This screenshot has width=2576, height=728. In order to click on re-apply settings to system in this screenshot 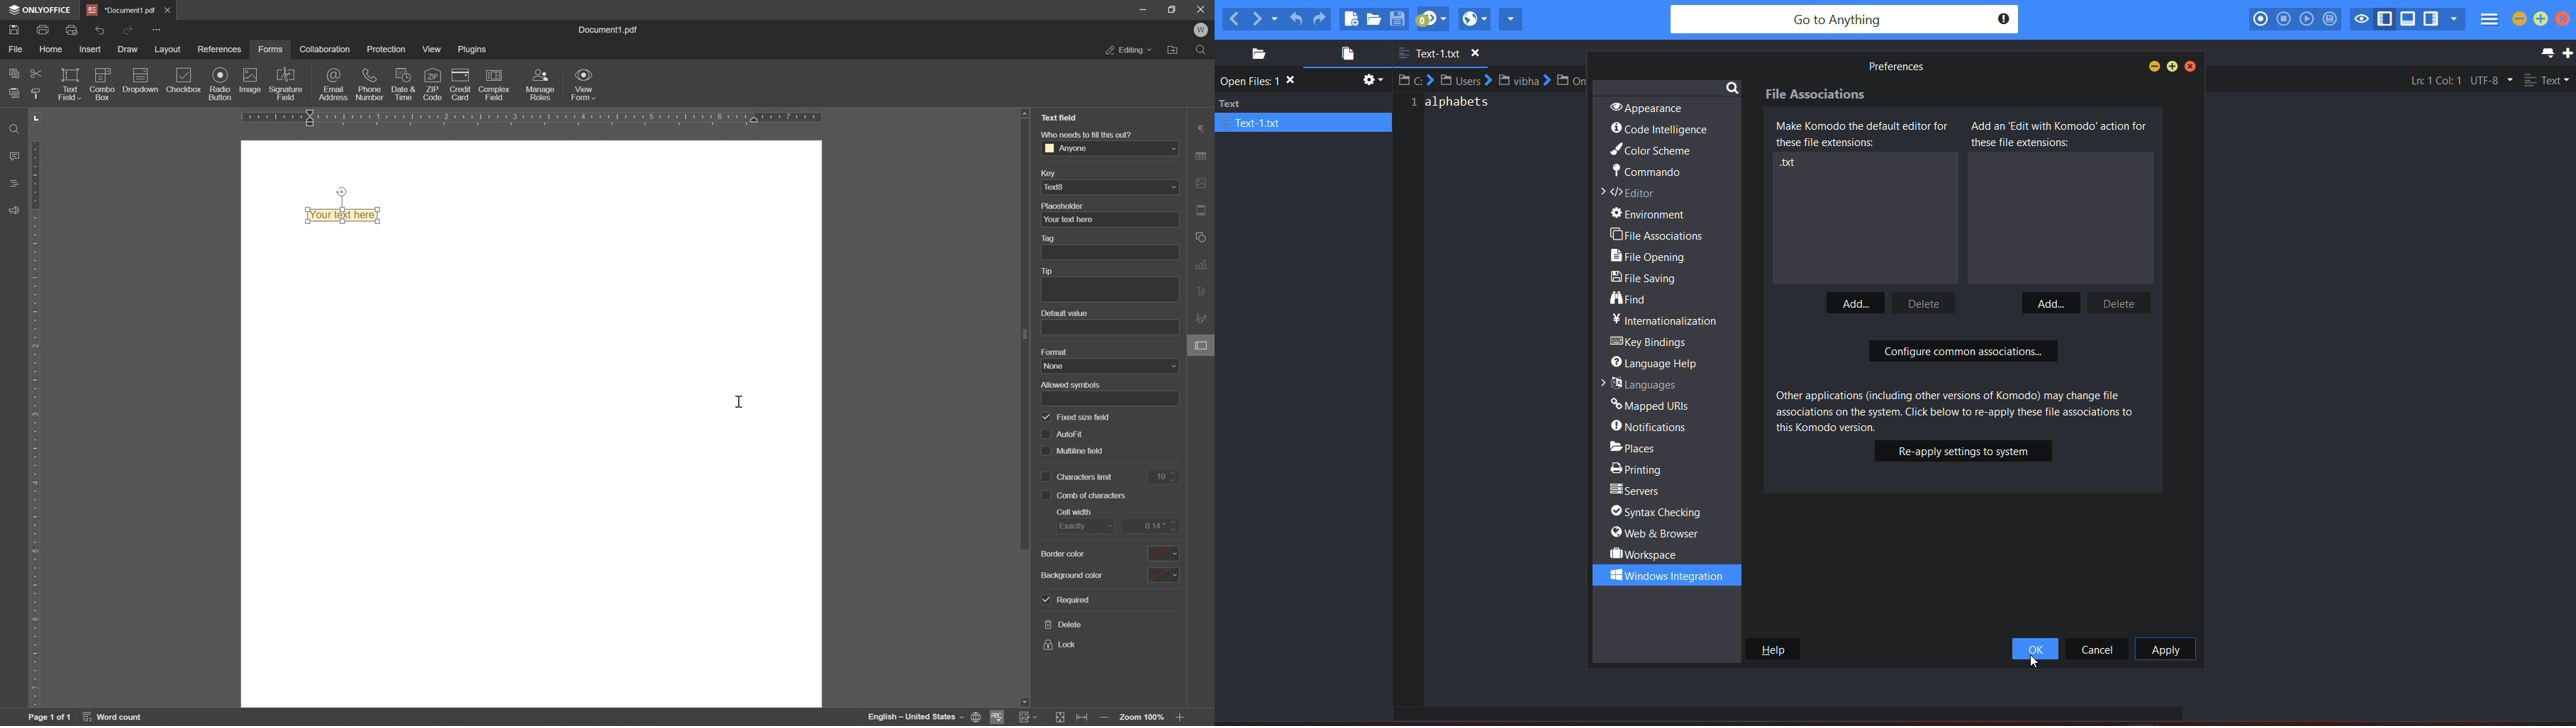, I will do `click(1964, 451)`.